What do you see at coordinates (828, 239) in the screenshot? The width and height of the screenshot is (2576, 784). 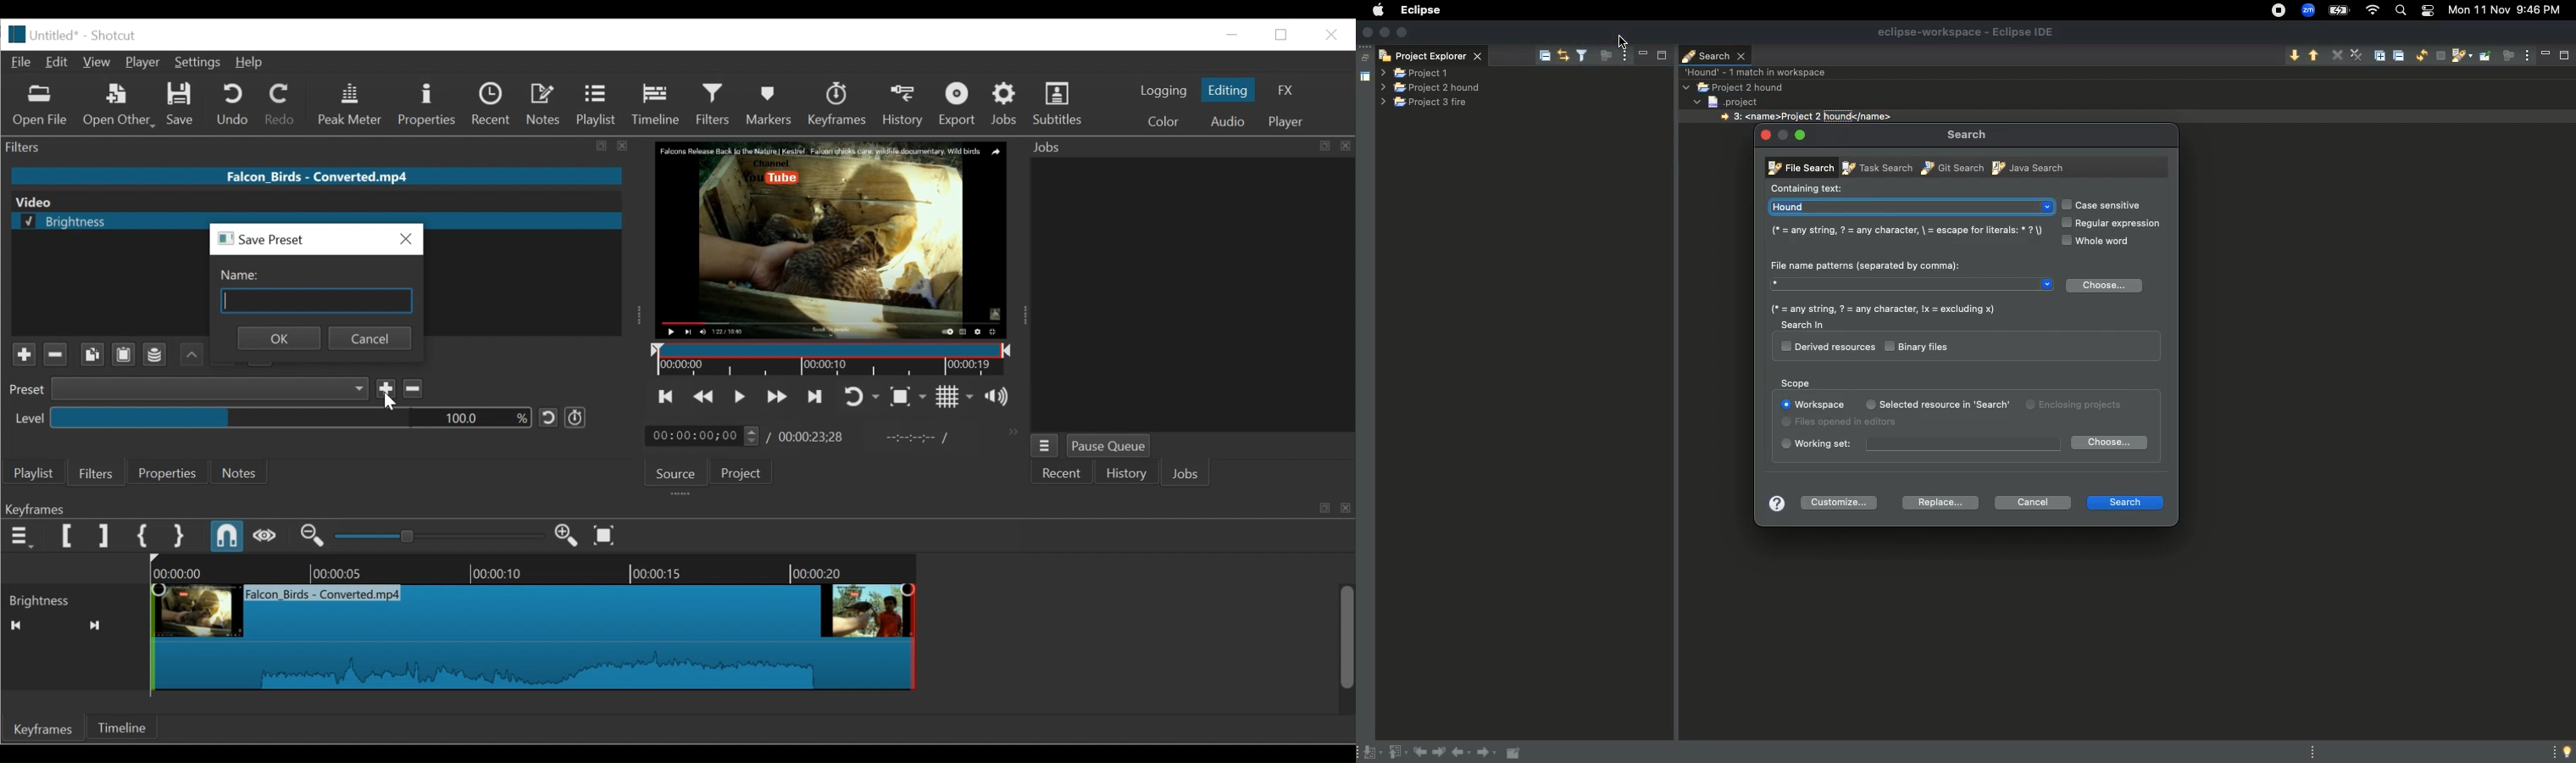 I see `Media Viewer` at bounding box center [828, 239].